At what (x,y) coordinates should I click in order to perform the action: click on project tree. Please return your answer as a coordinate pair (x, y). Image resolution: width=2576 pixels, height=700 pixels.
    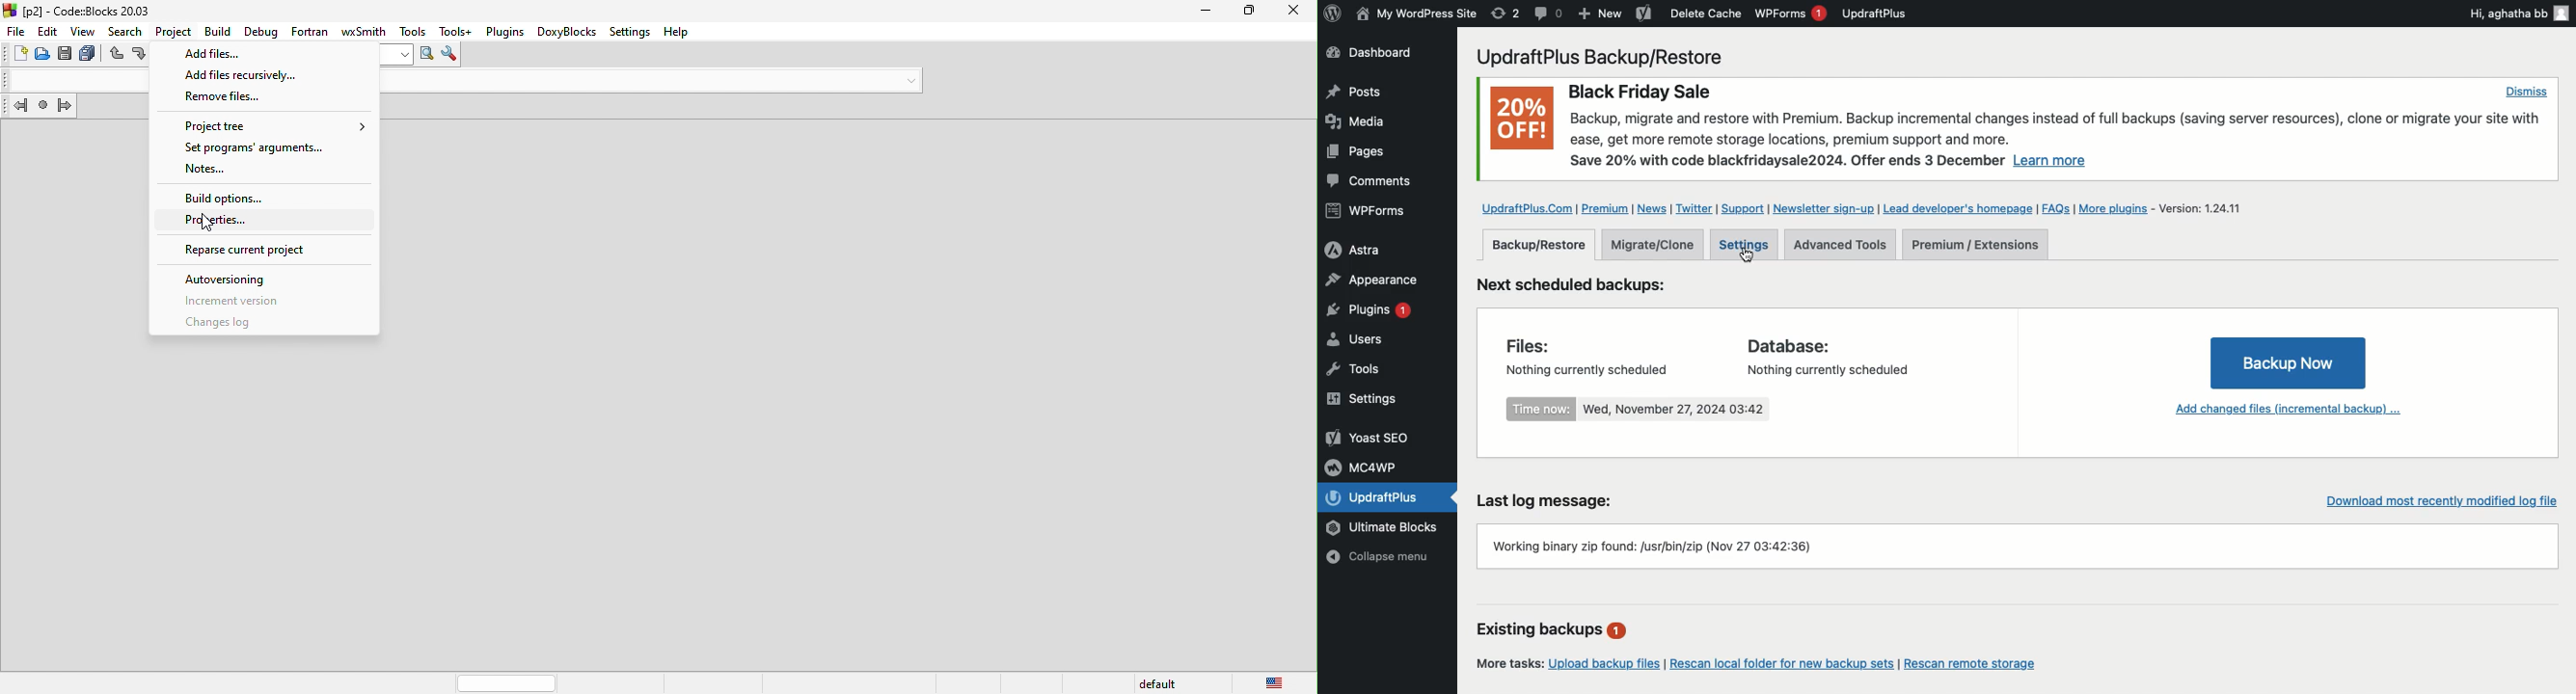
    Looking at the image, I should click on (264, 124).